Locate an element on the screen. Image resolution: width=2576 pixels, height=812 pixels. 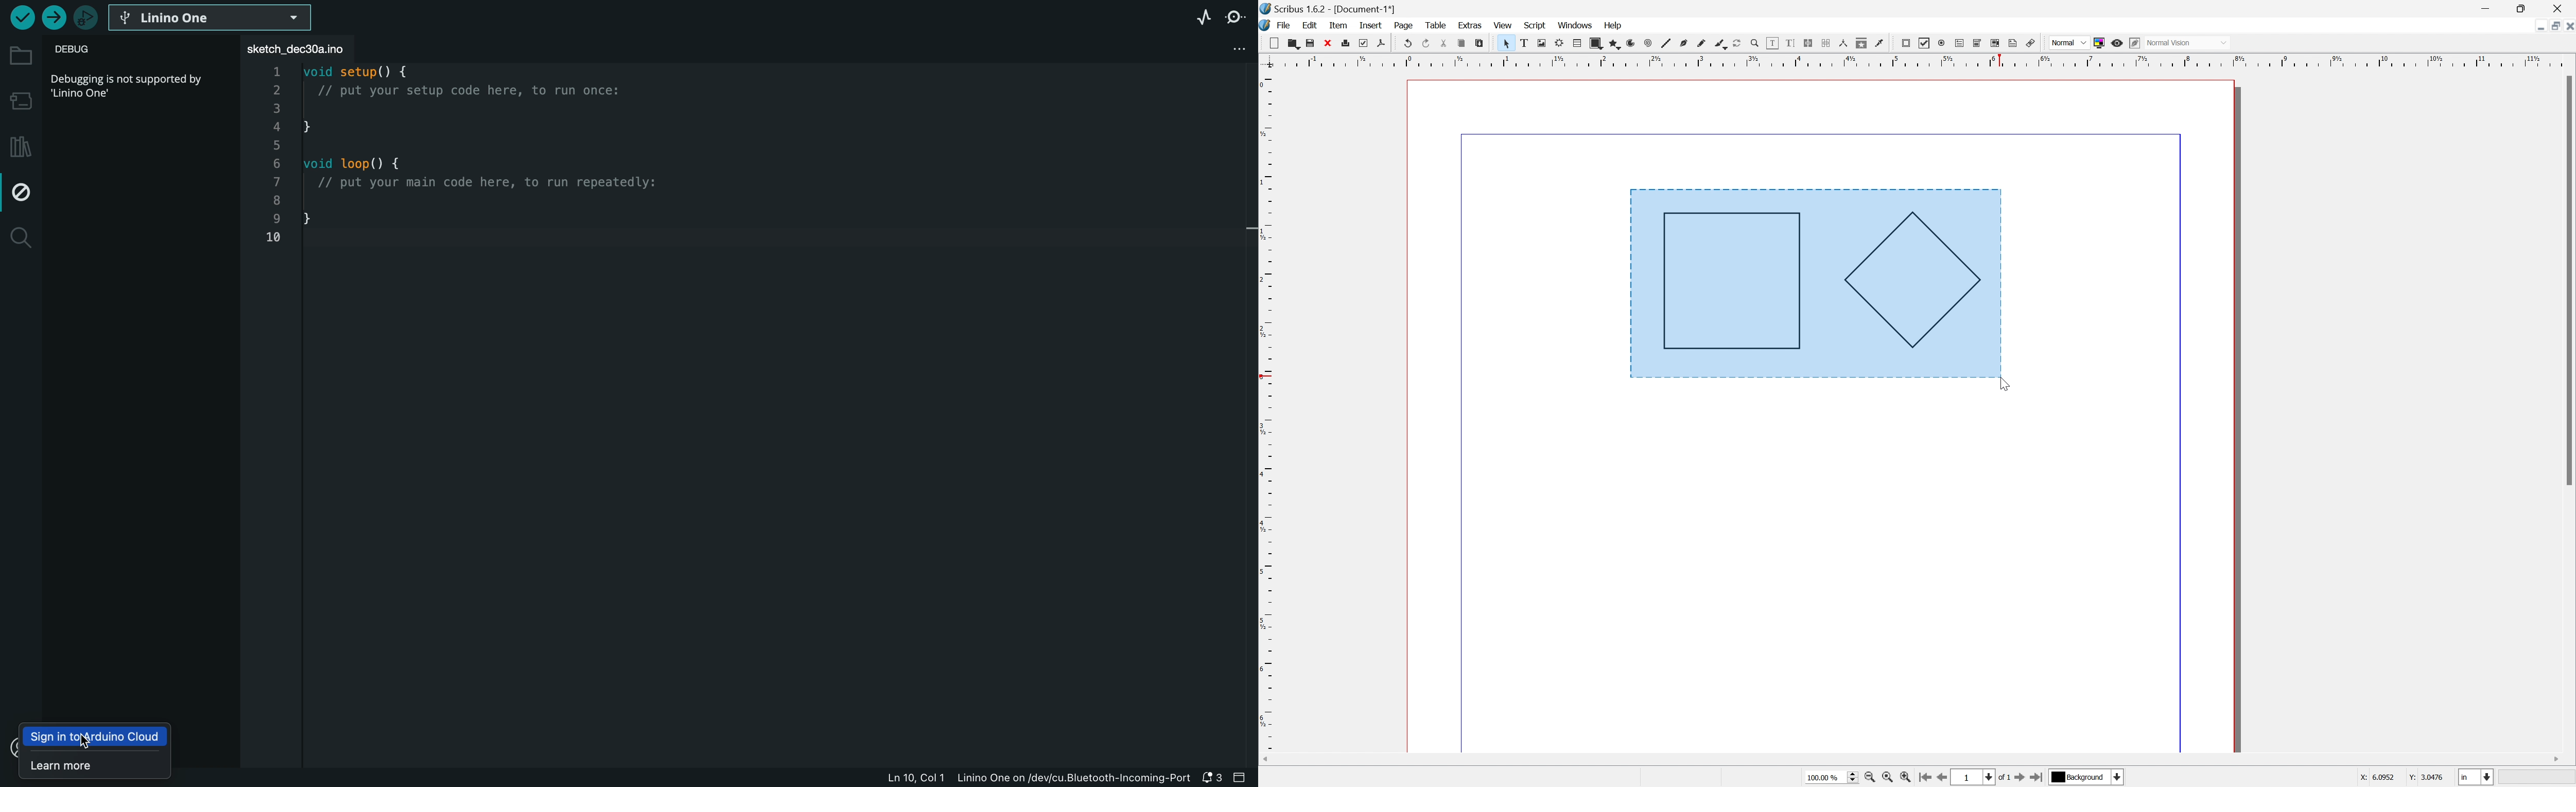
description is located at coordinates (130, 84).